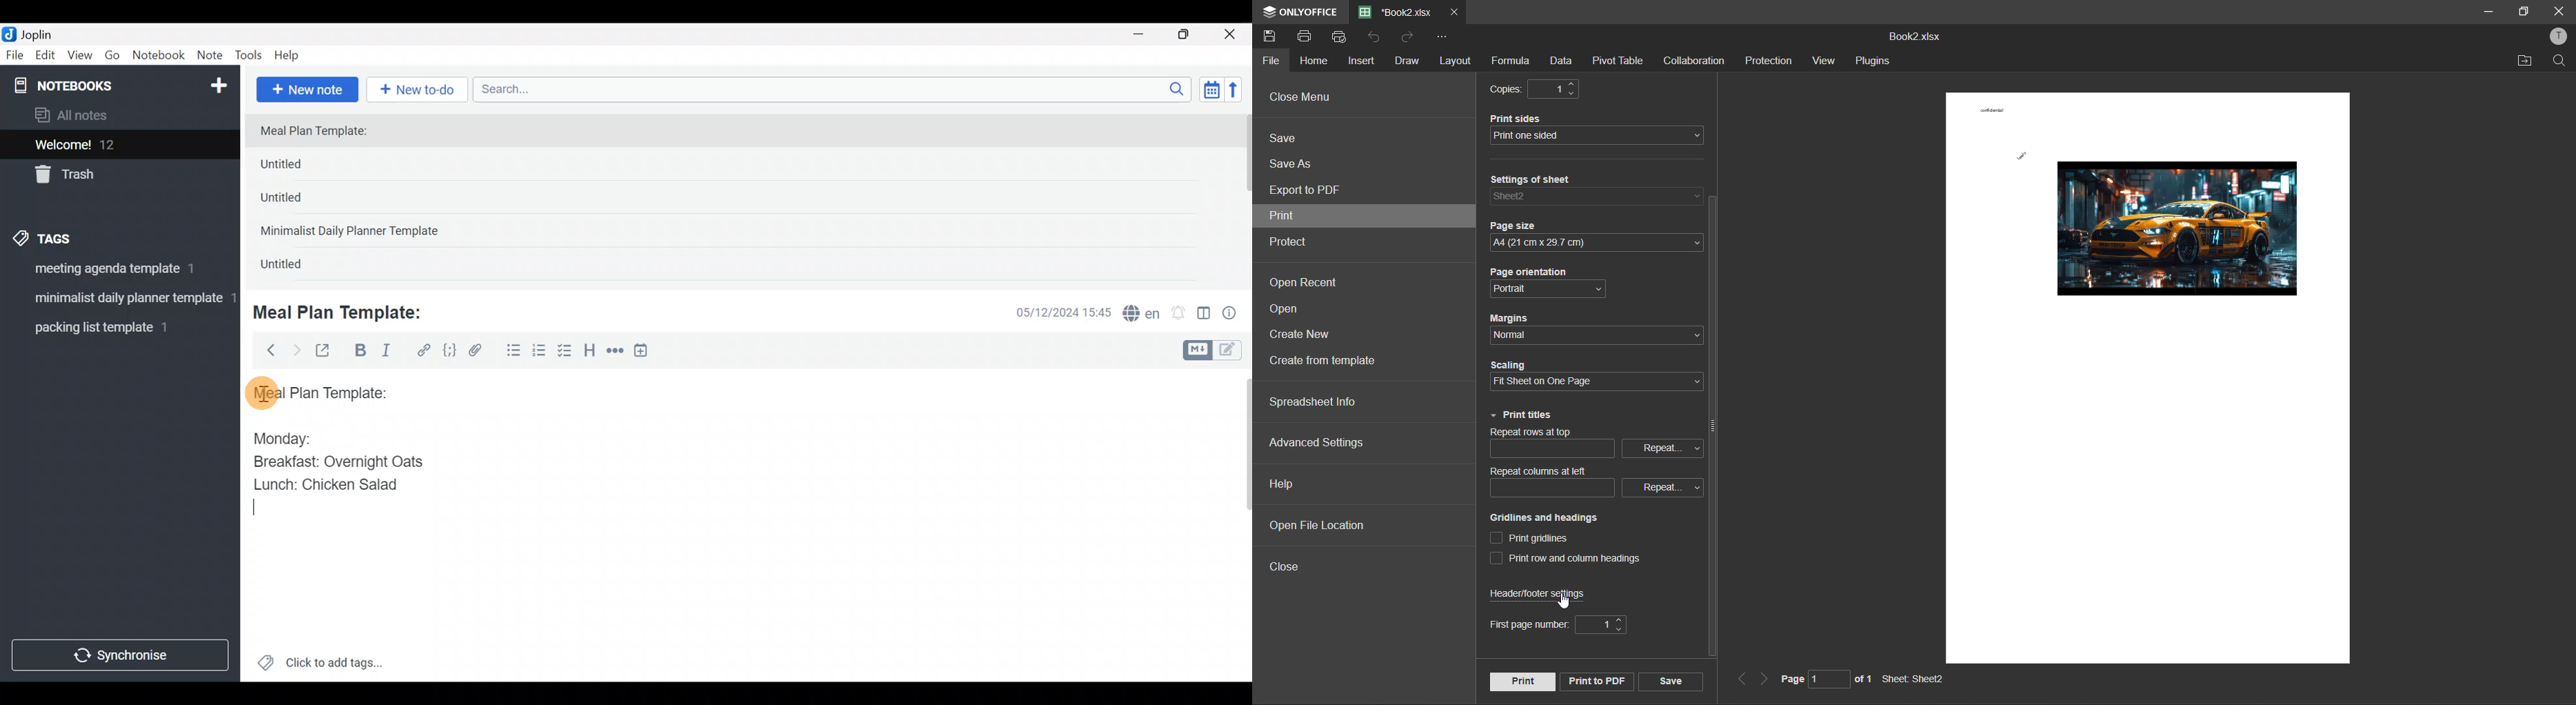  I want to click on Print sides, so click(1519, 117).